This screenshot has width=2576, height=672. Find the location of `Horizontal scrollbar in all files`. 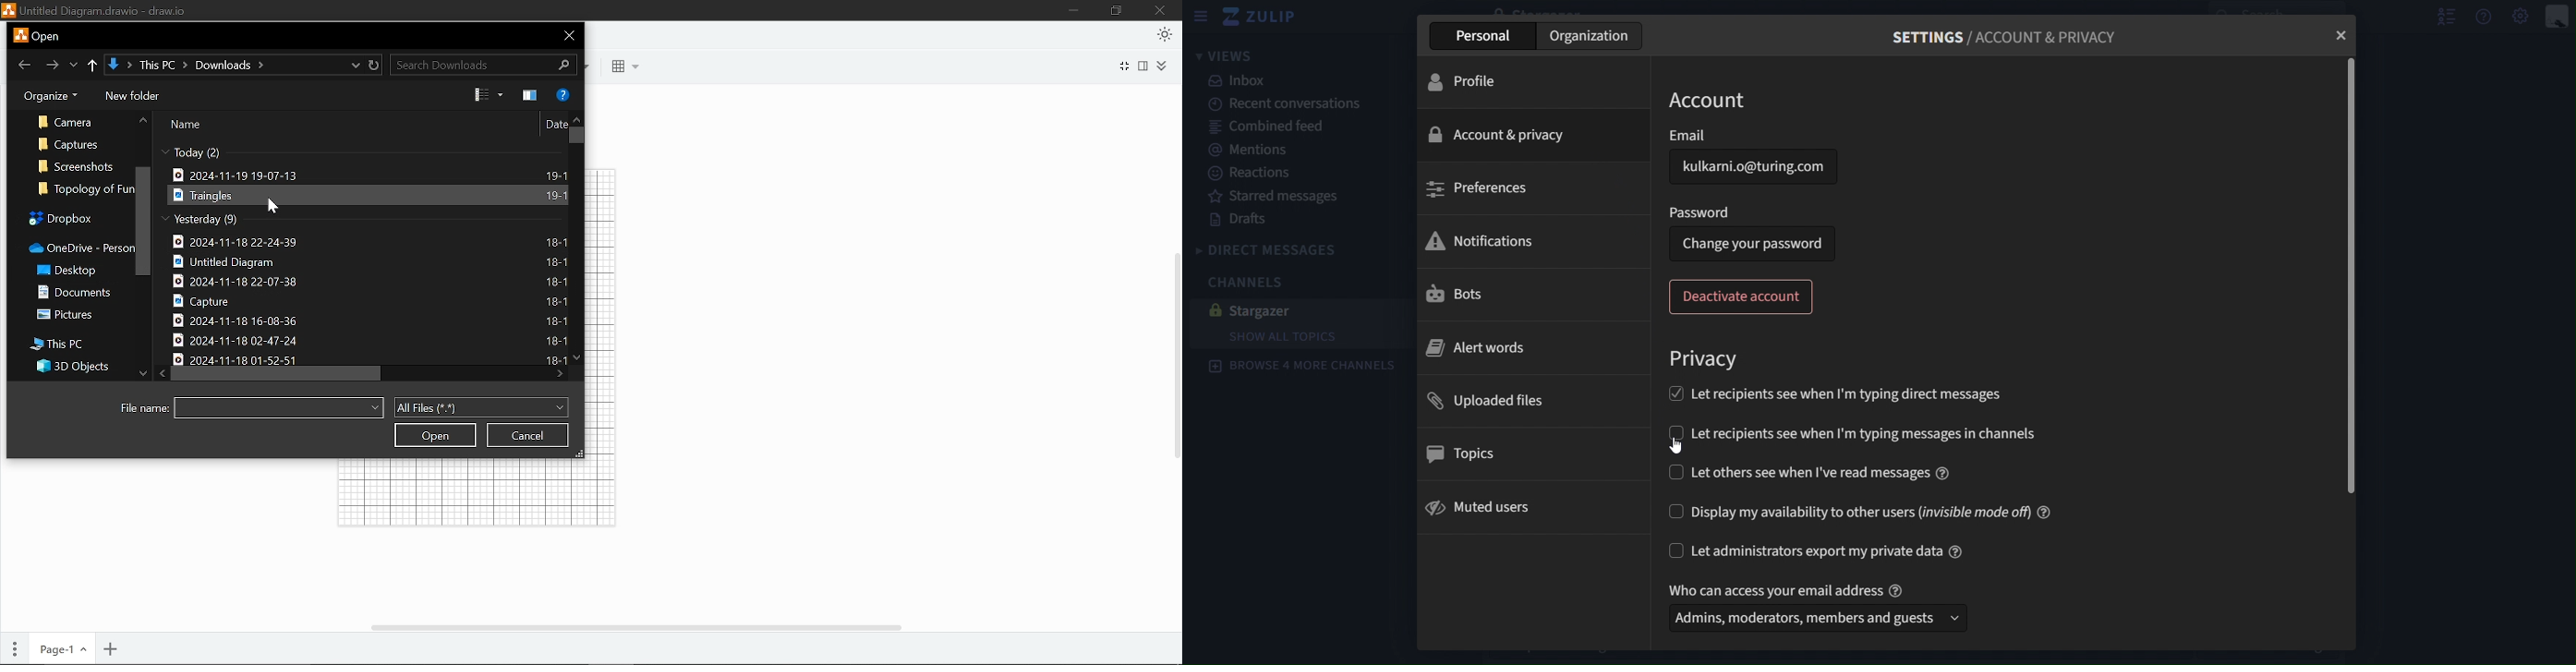

Horizontal scrollbar in all files is located at coordinates (277, 373).